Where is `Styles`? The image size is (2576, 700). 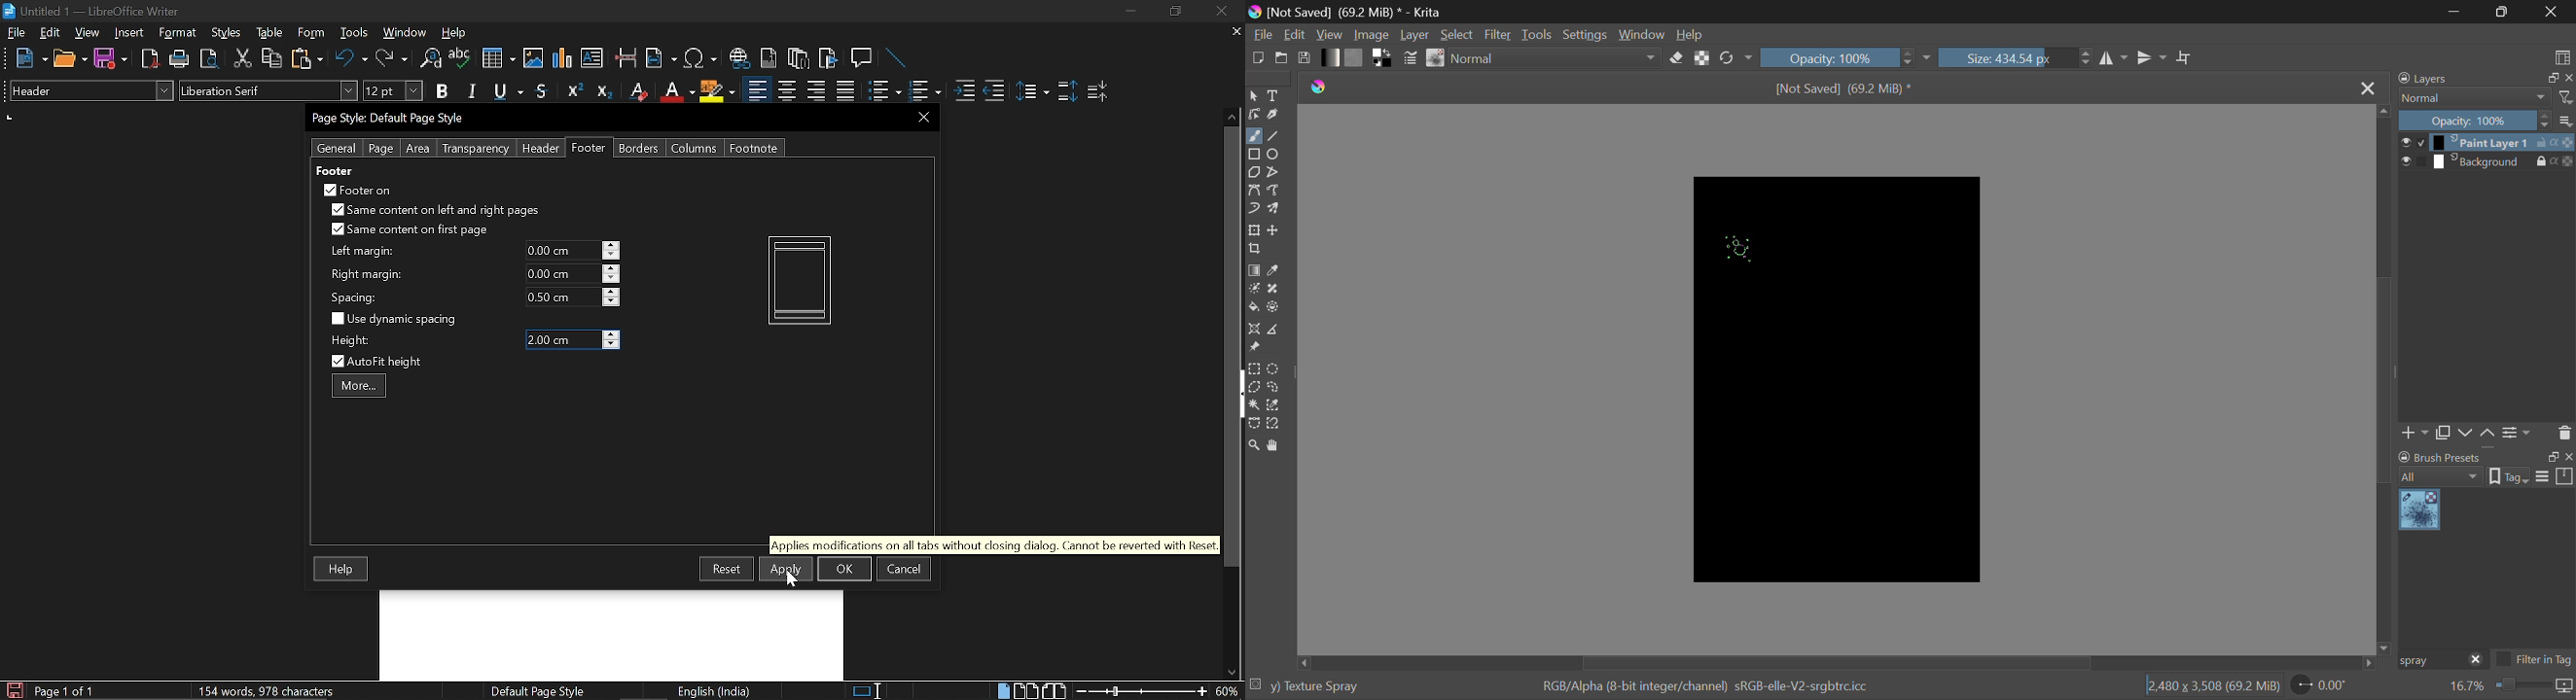 Styles is located at coordinates (227, 33).